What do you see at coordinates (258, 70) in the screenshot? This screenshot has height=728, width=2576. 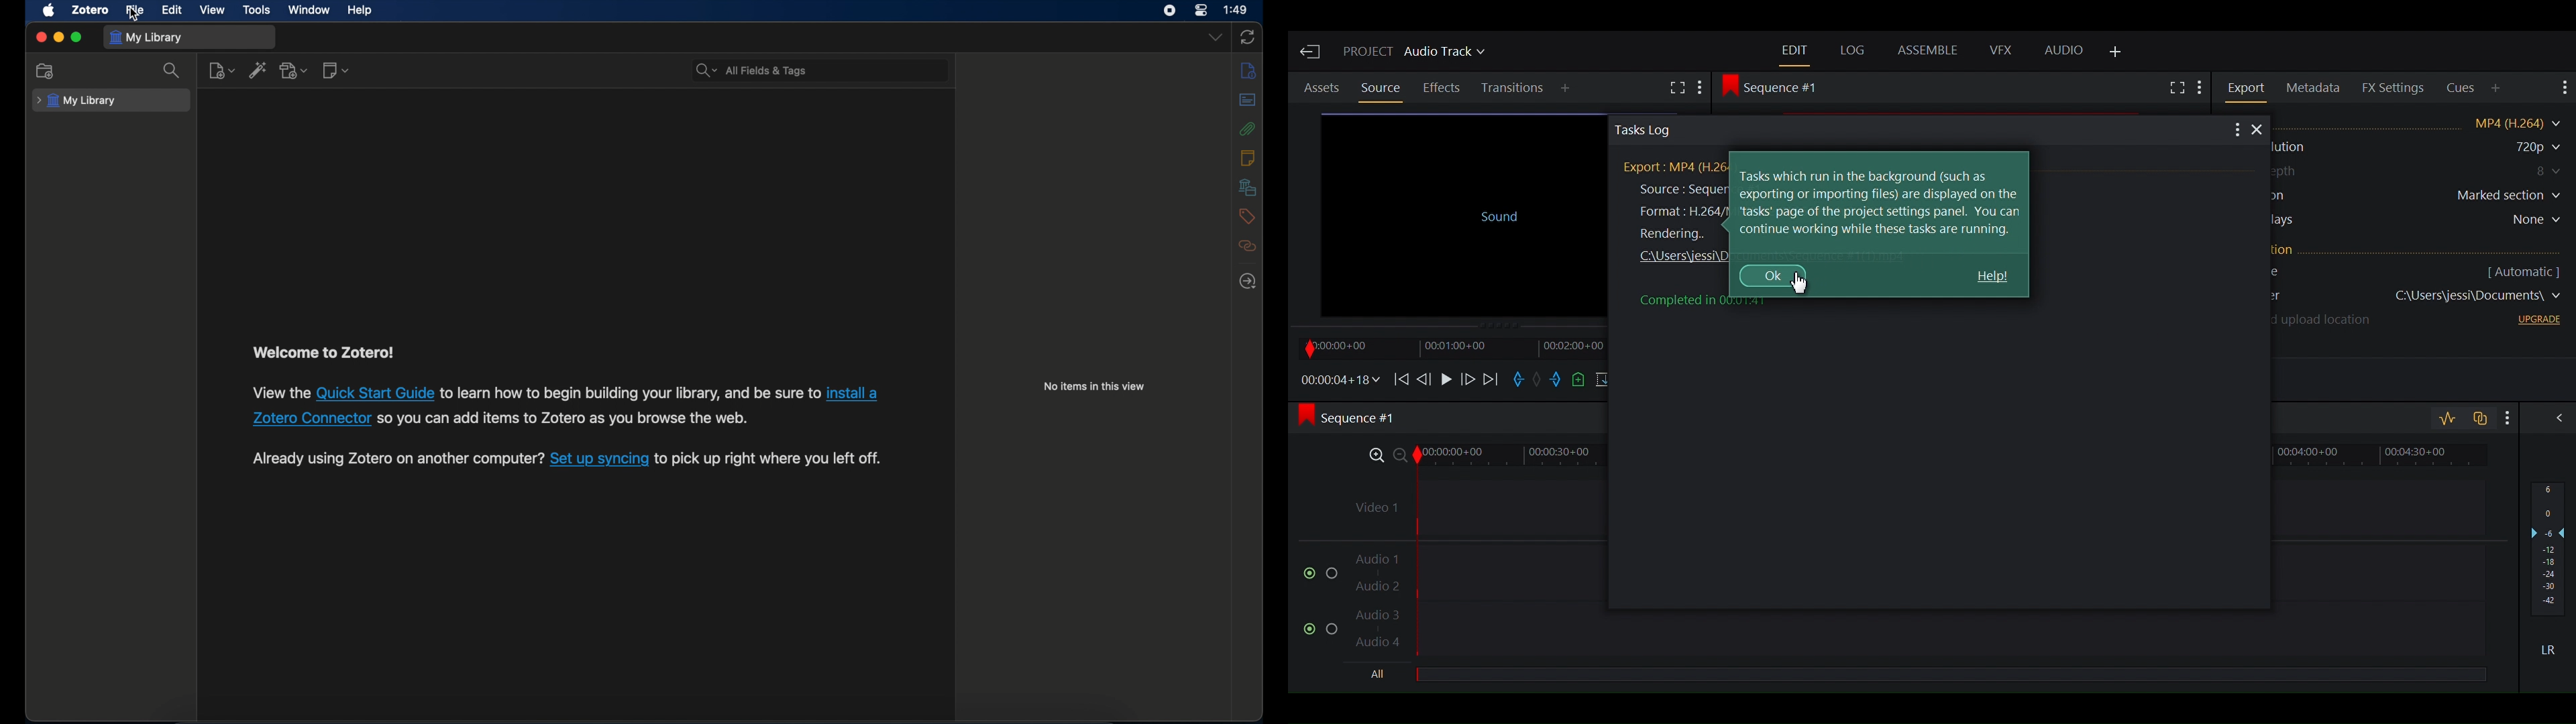 I see `add item by identifier` at bounding box center [258, 70].